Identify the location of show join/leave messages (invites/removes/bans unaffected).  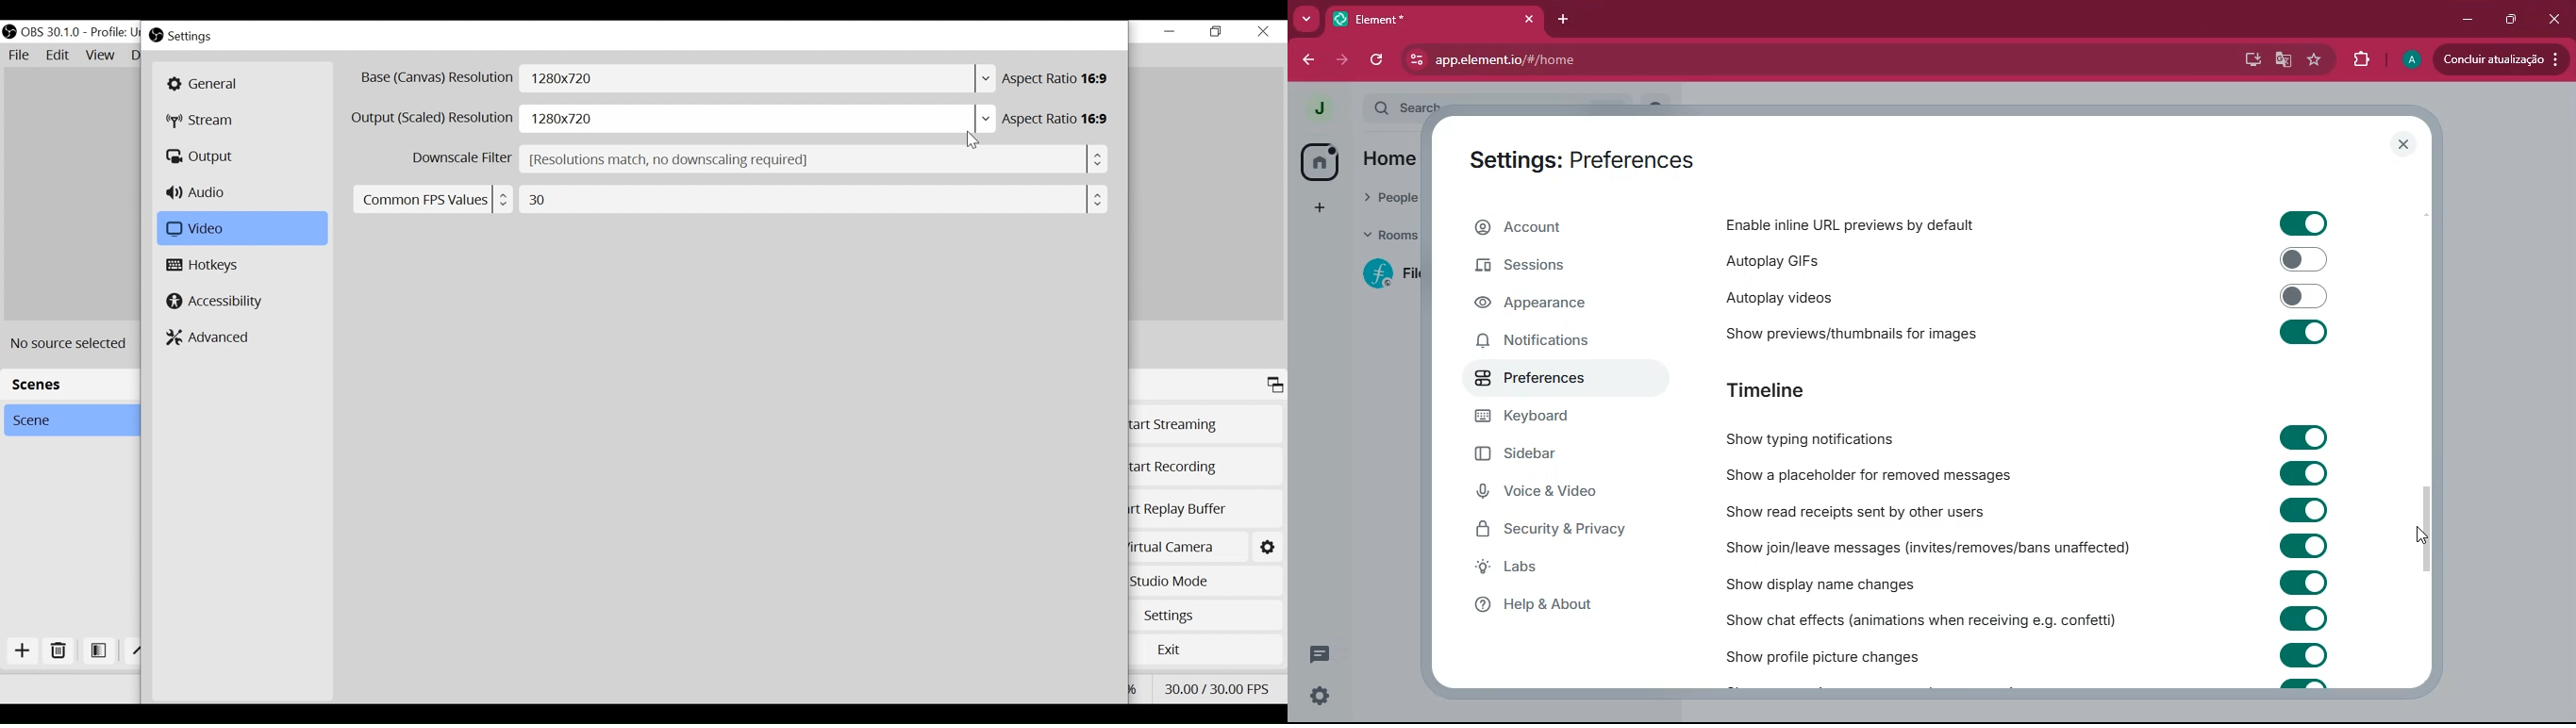
(1930, 547).